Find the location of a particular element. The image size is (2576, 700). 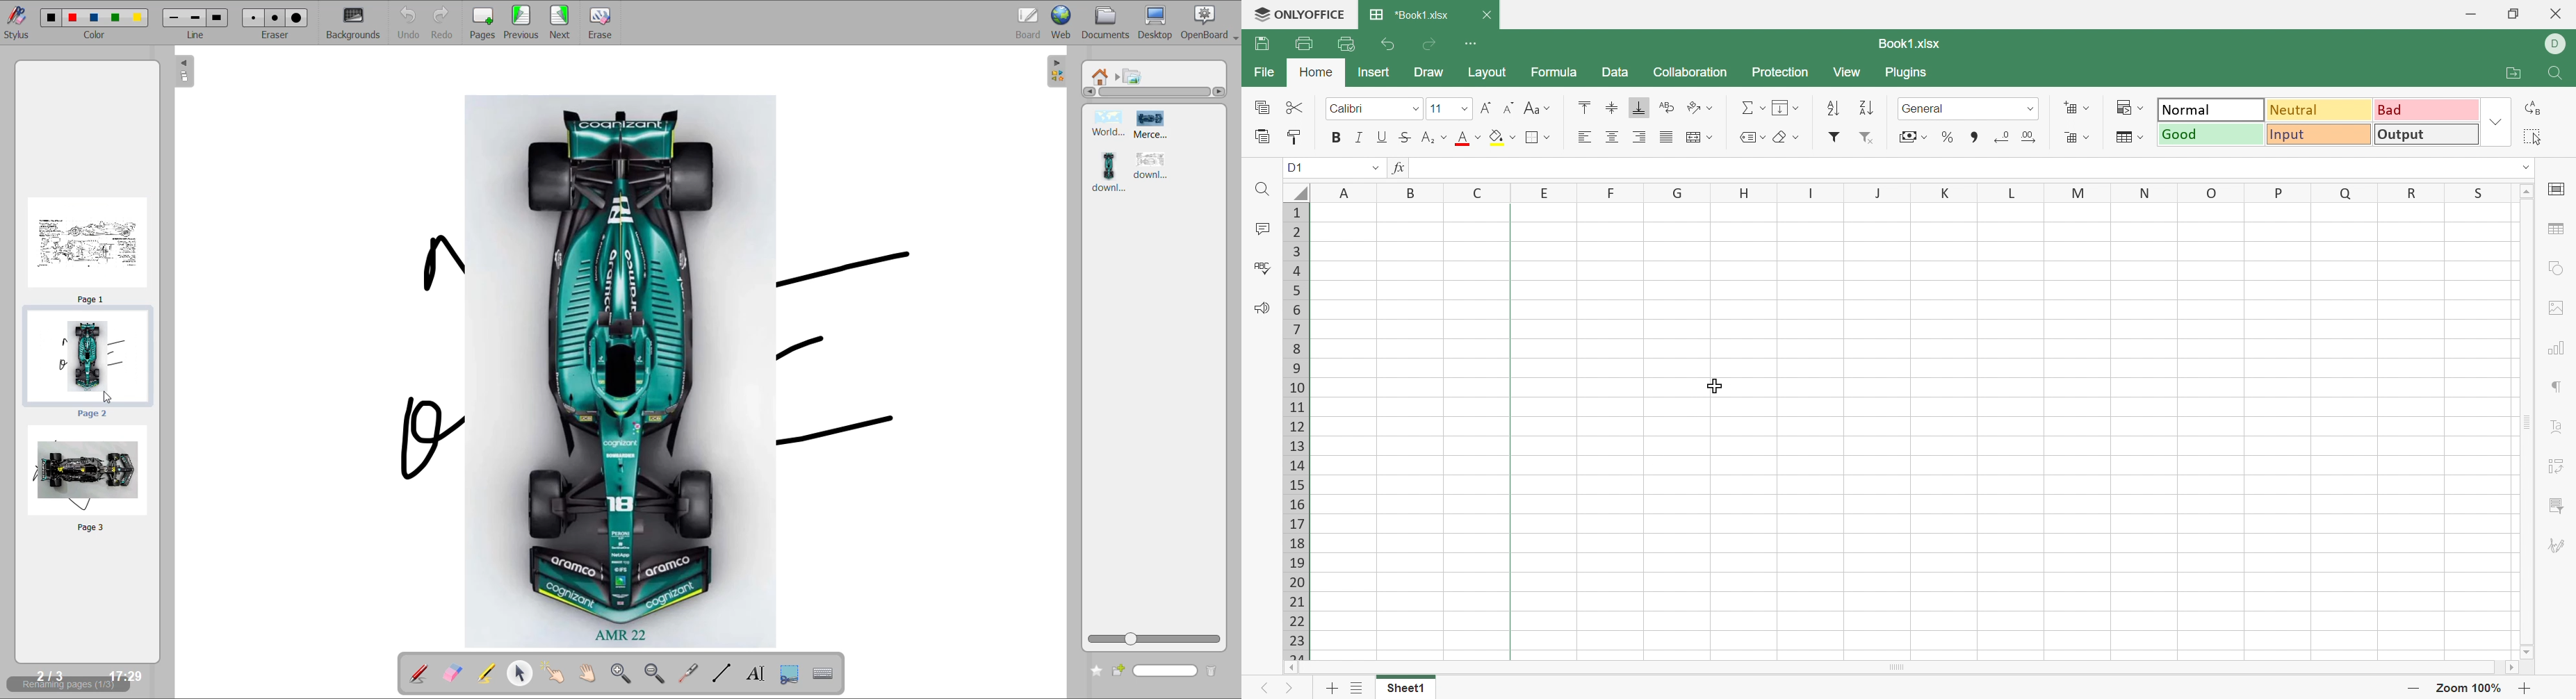

Copy Style is located at coordinates (1296, 138).